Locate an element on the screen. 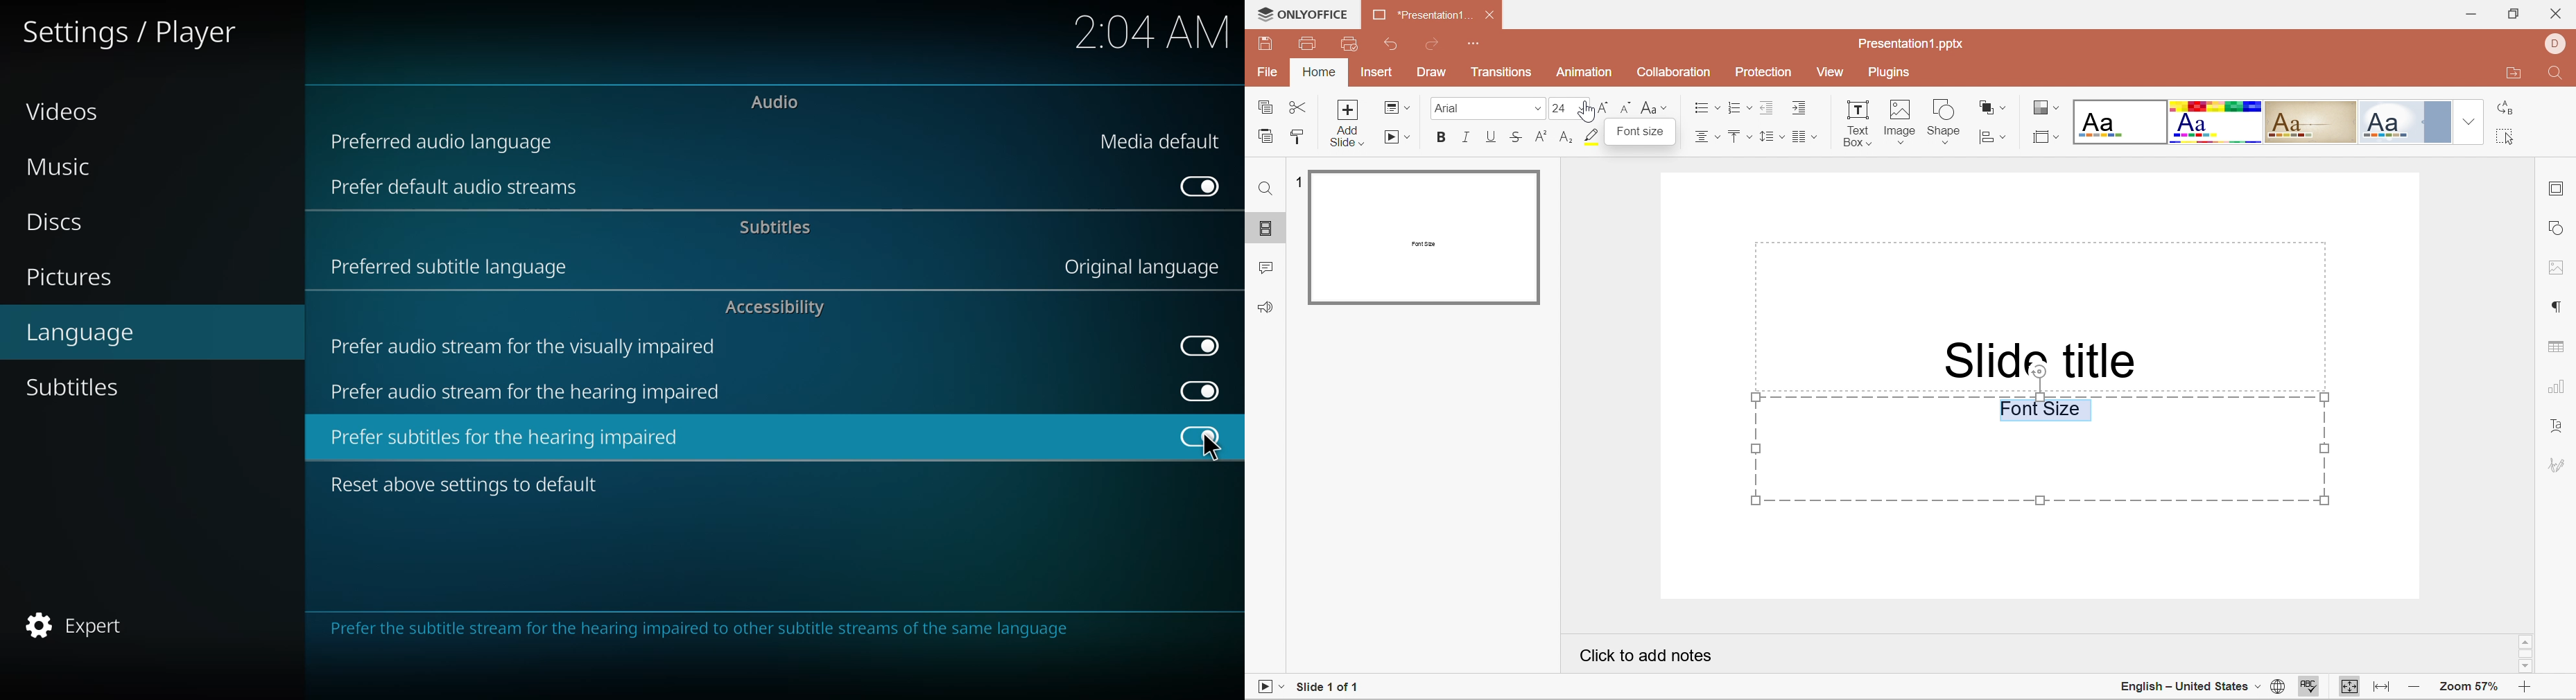  *Presentation1 is located at coordinates (1416, 13).